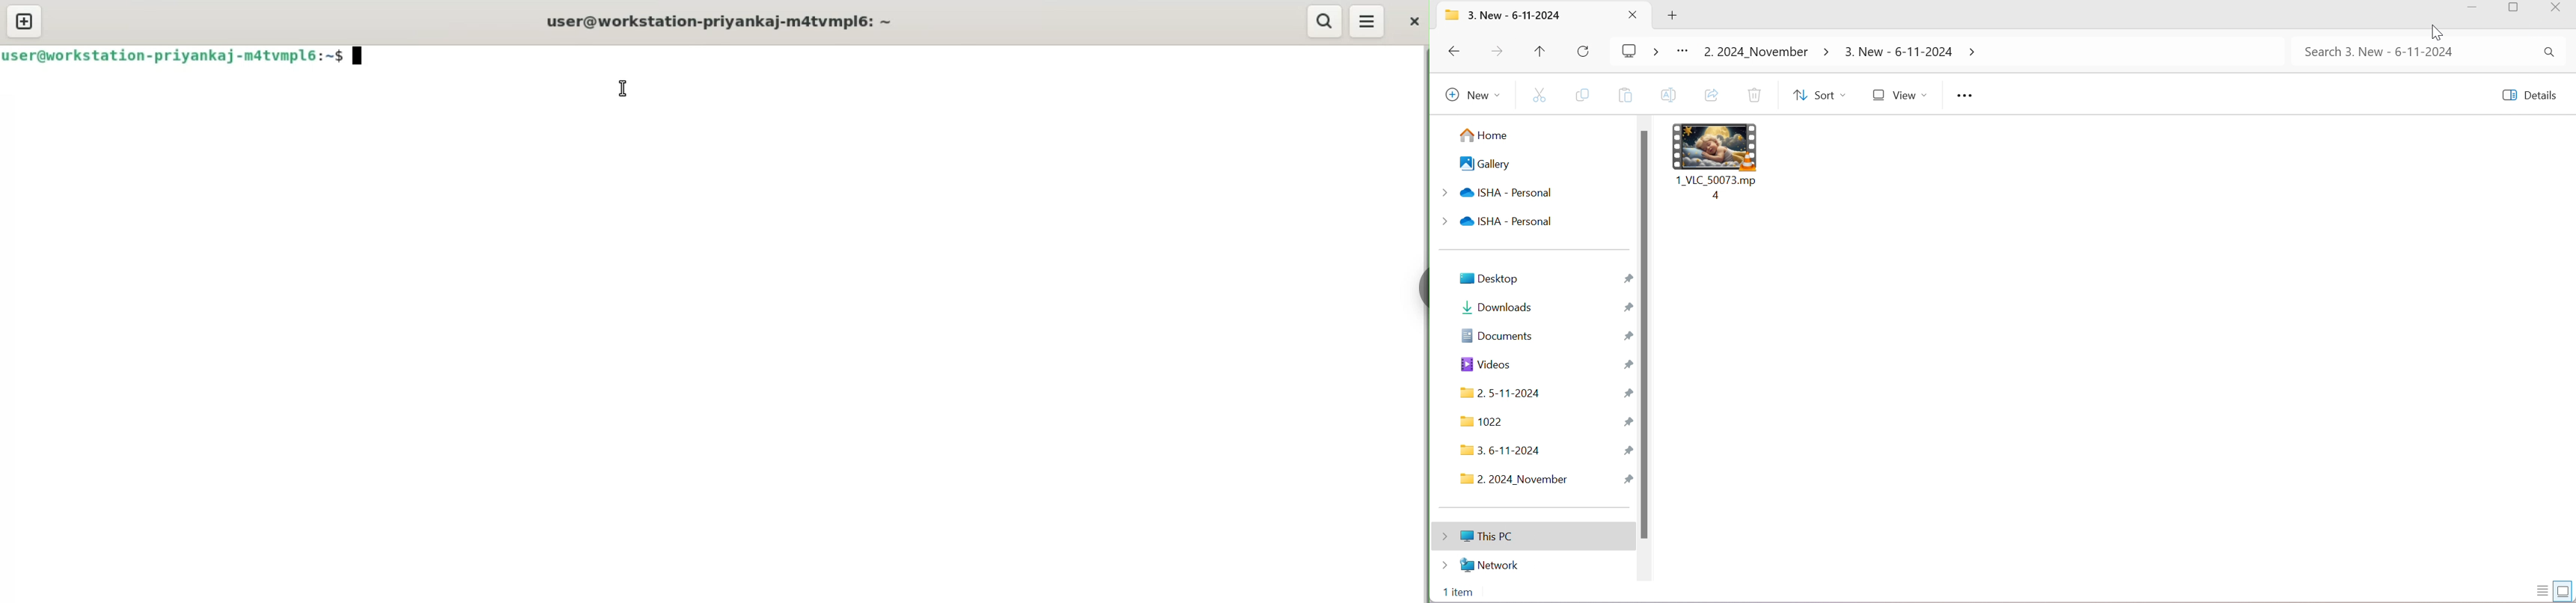  What do you see at coordinates (2559, 8) in the screenshot?
I see `Close` at bounding box center [2559, 8].